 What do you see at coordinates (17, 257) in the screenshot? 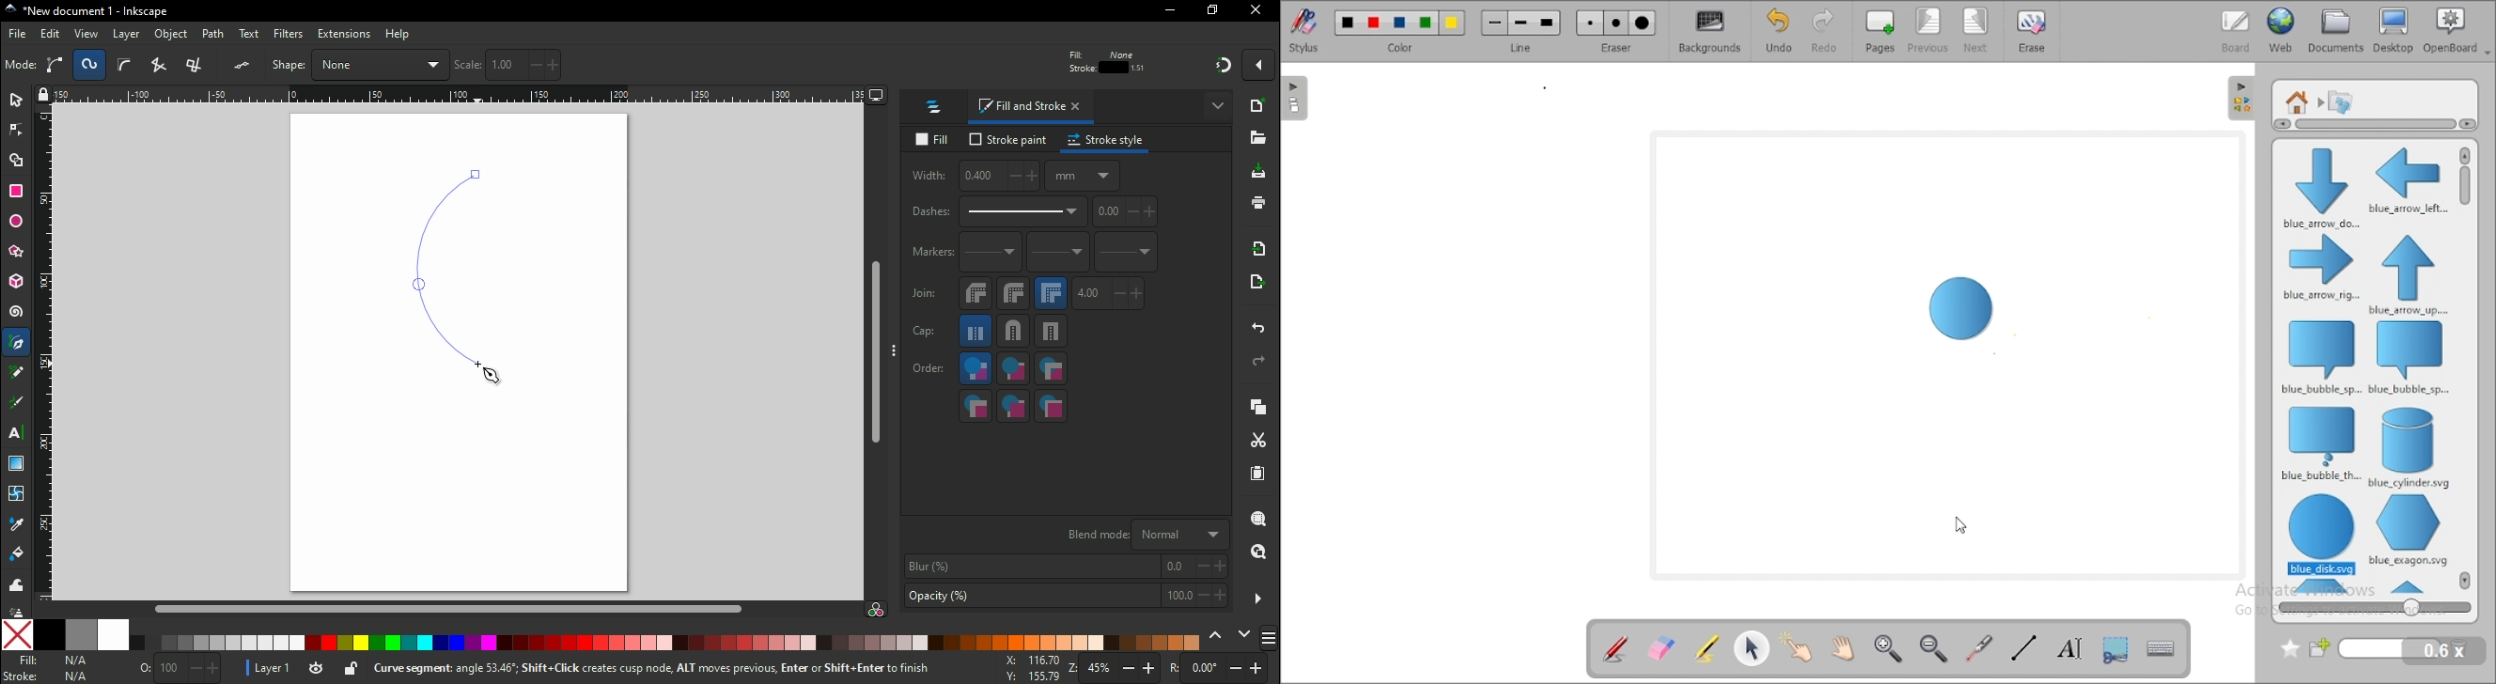
I see `star/polygon tool` at bounding box center [17, 257].